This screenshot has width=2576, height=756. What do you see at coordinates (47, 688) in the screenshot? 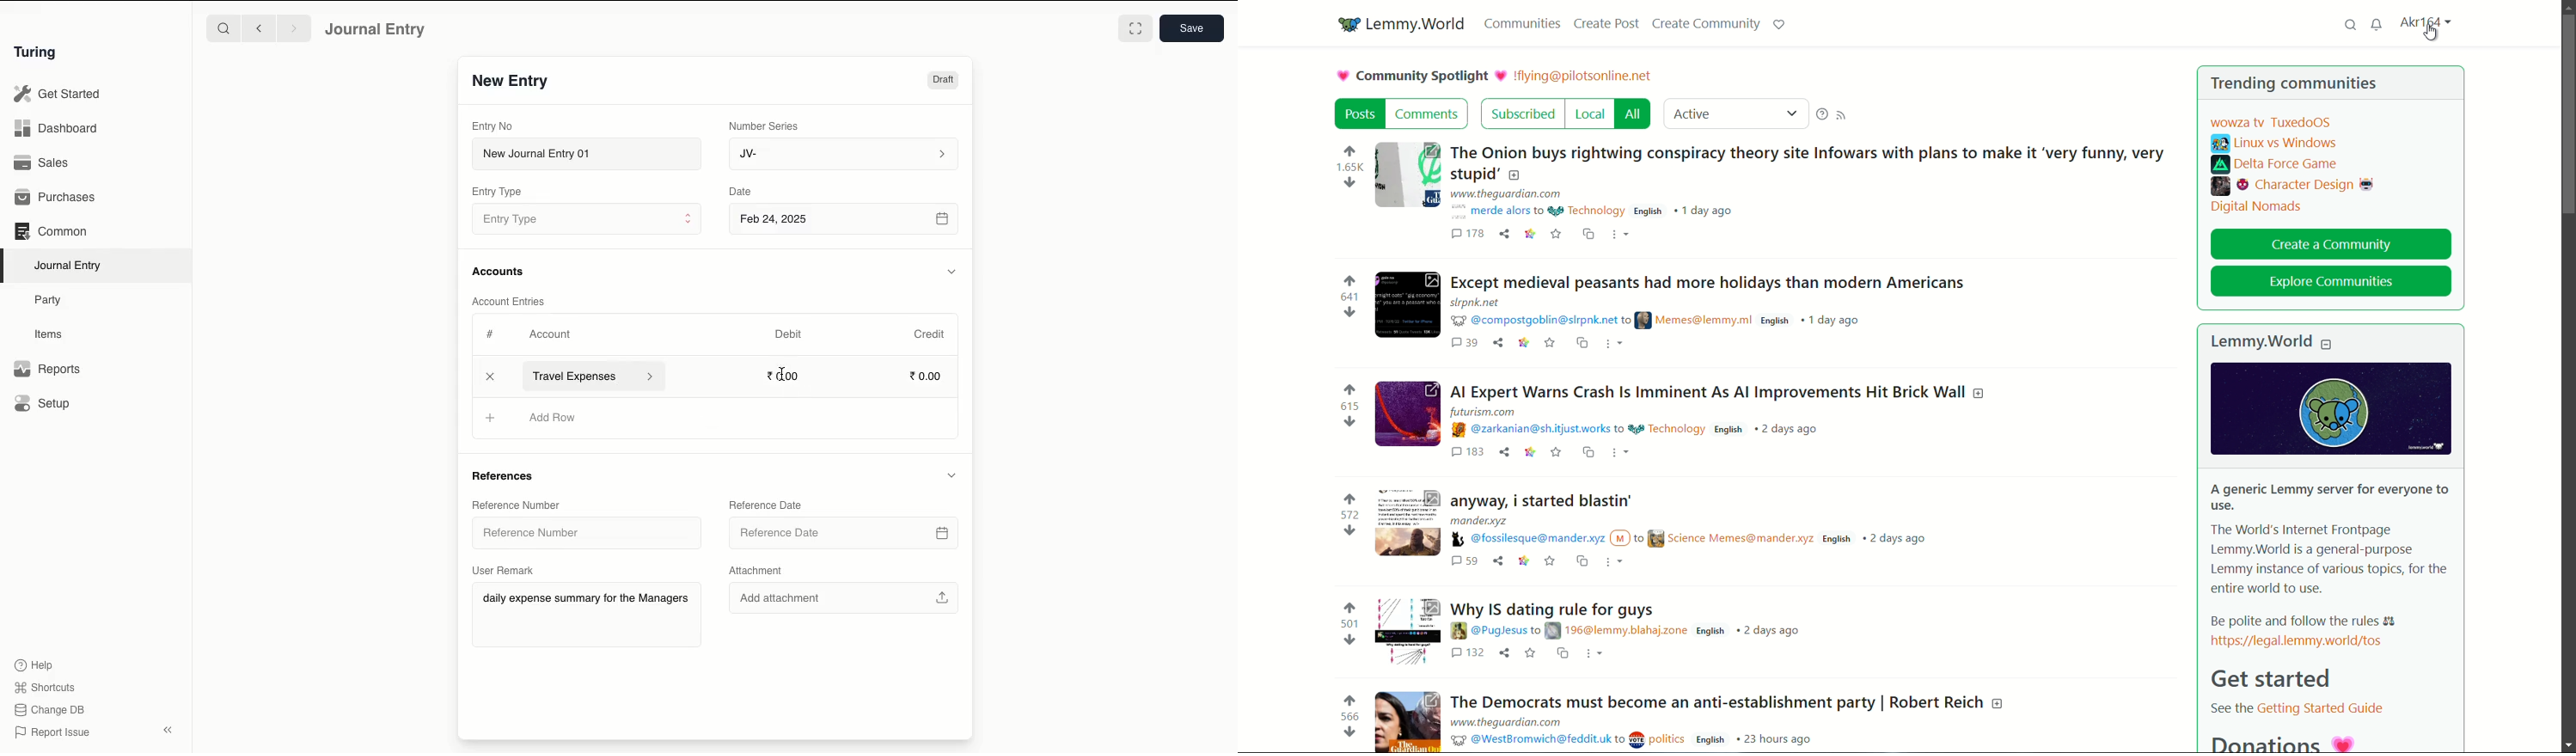
I see `Shortcuts` at bounding box center [47, 688].